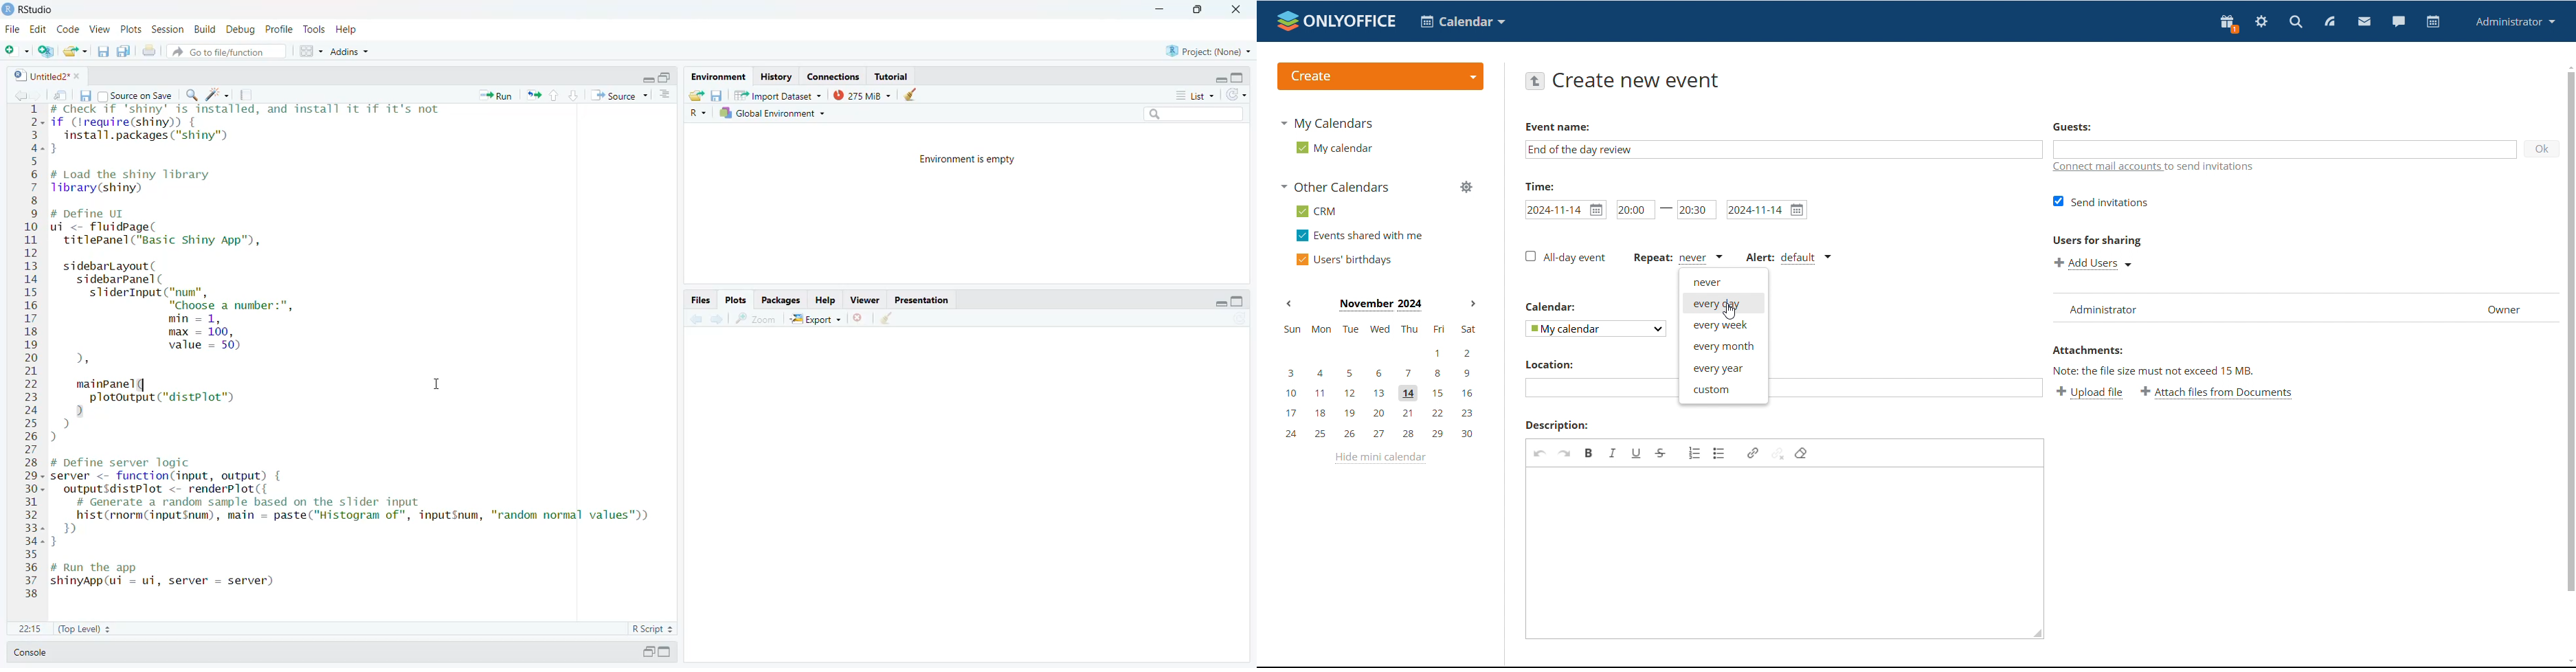 The height and width of the screenshot is (672, 2576). Describe the element at coordinates (856, 318) in the screenshot. I see `close` at that location.